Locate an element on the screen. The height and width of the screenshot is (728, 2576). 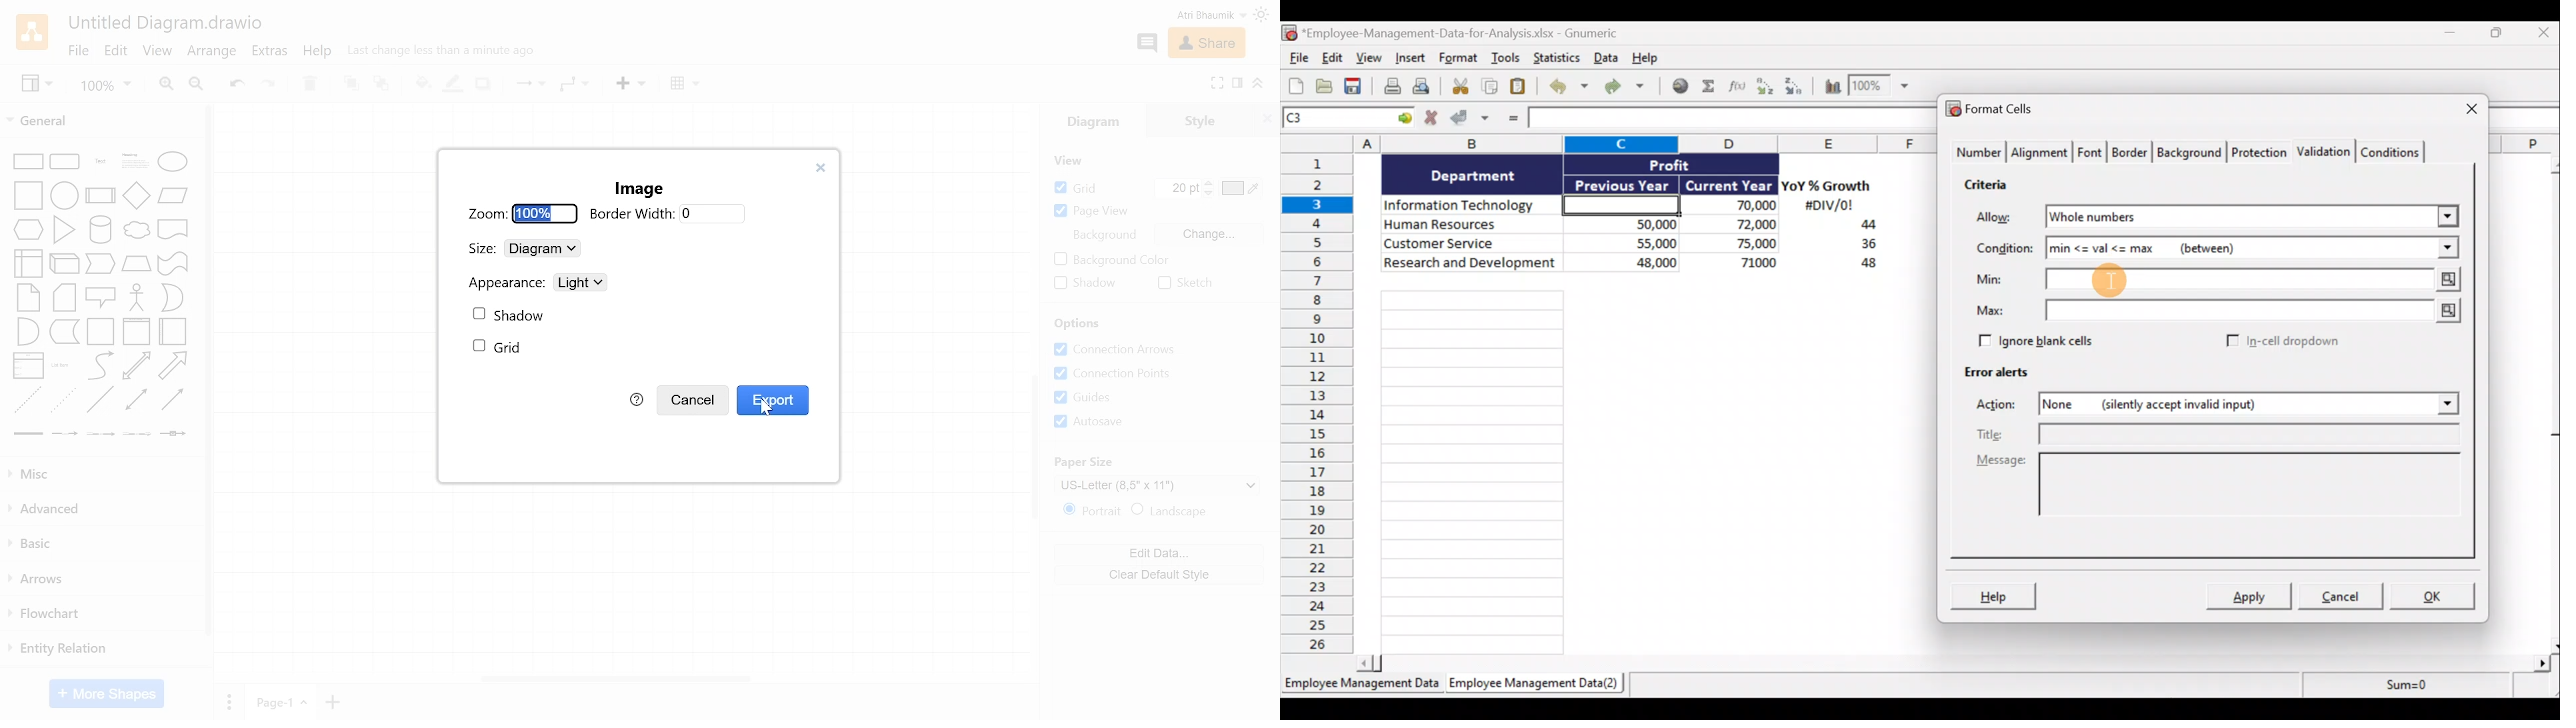
Max value is located at coordinates (2250, 311).